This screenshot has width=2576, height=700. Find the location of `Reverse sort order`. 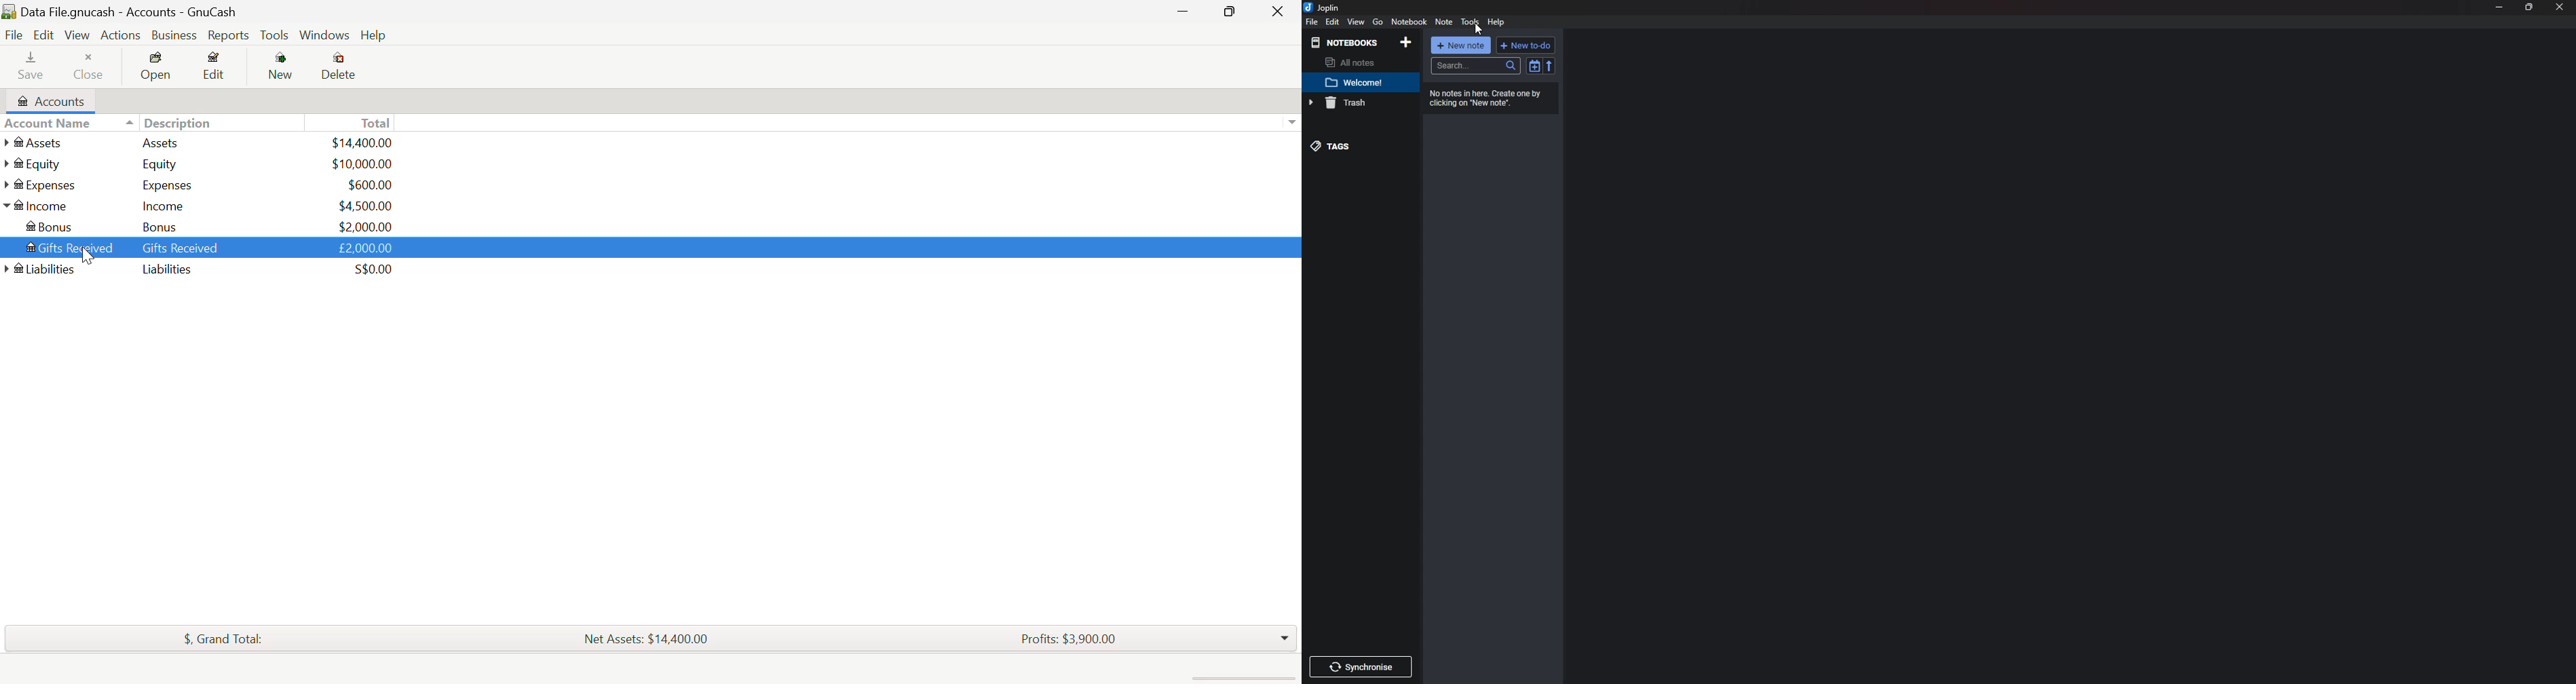

Reverse sort order is located at coordinates (1549, 66).